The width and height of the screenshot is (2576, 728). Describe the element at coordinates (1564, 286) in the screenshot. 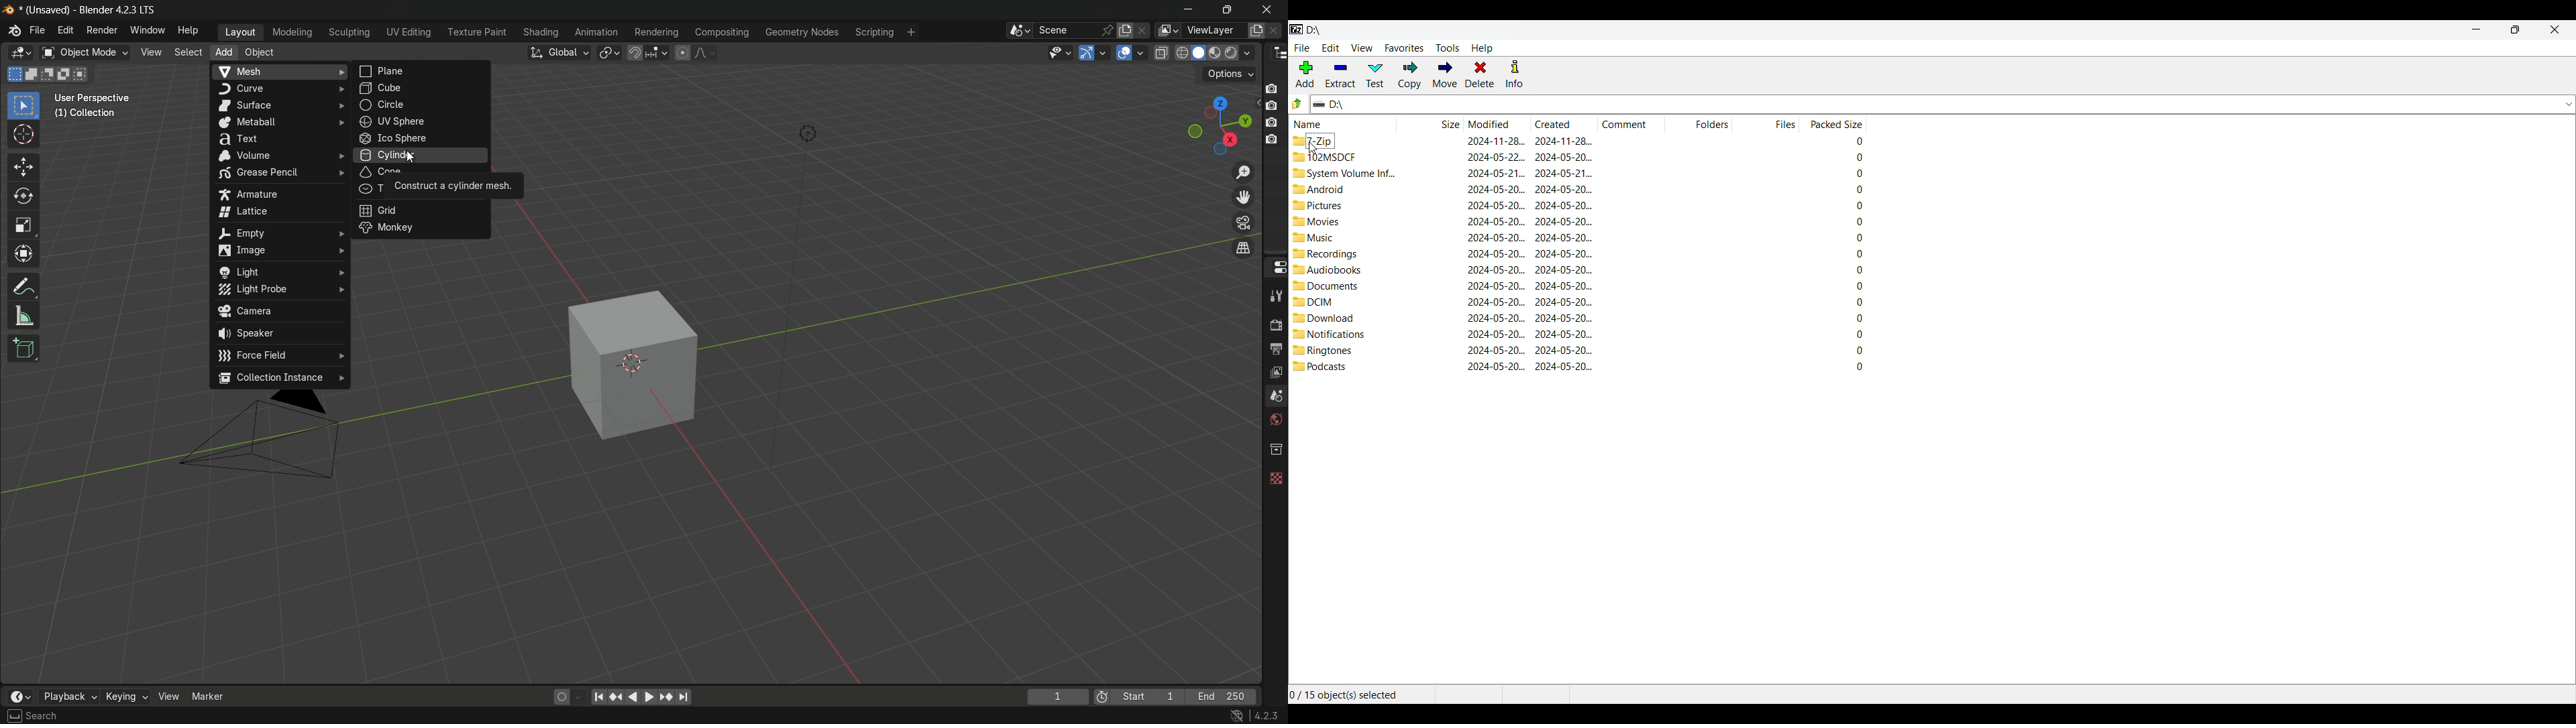

I see `created date & time` at that location.